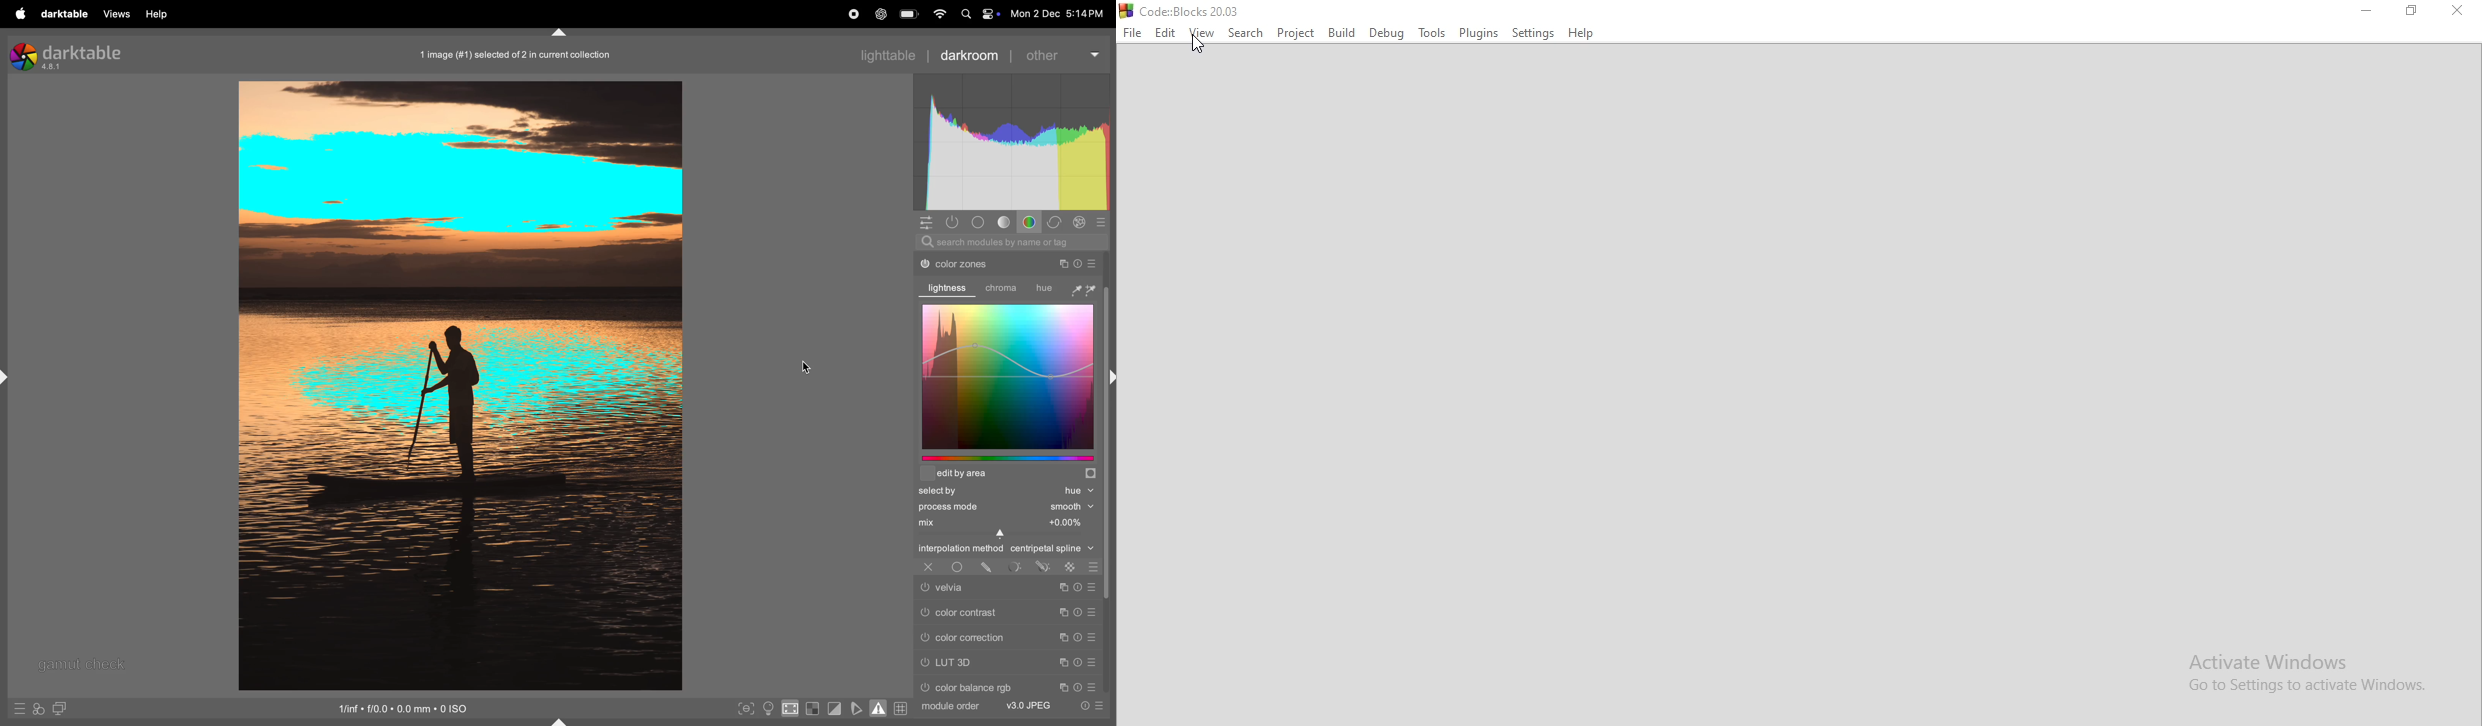 Image resolution: width=2492 pixels, height=728 pixels. What do you see at coordinates (71, 58) in the screenshot?
I see `darktable` at bounding box center [71, 58].